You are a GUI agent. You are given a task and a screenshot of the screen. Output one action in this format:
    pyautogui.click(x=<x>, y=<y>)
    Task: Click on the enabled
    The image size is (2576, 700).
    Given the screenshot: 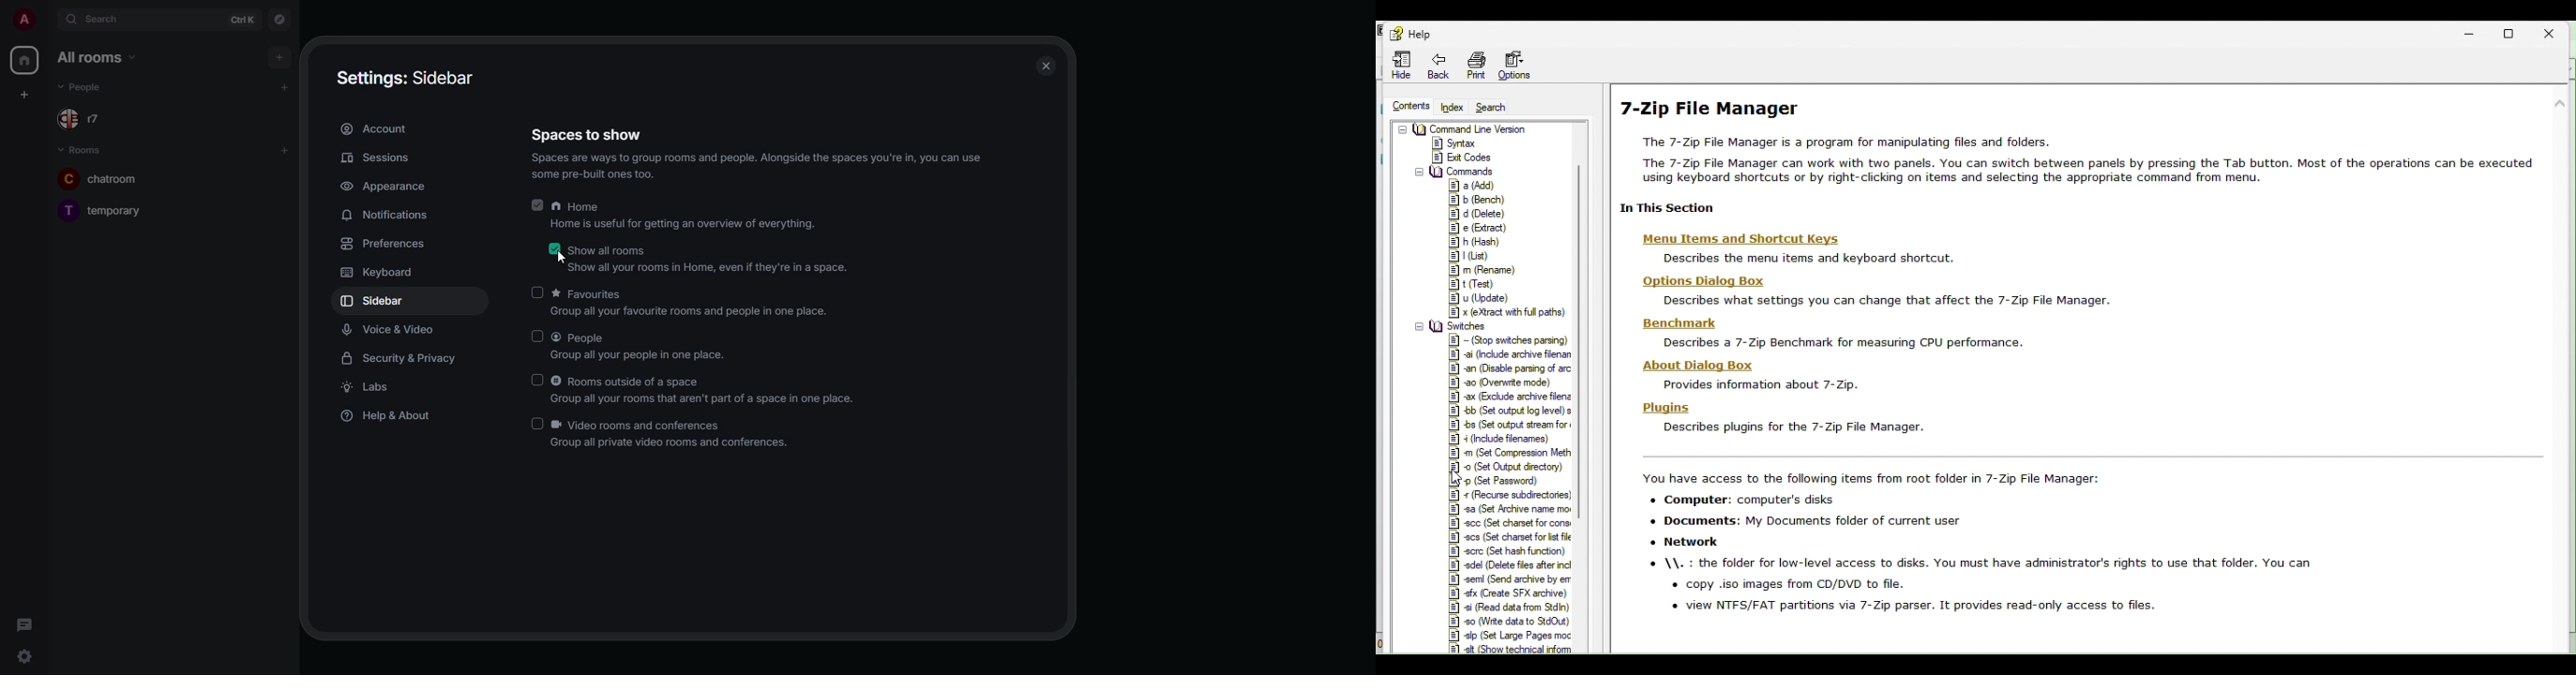 What is the action you would take?
    pyautogui.click(x=536, y=423)
    